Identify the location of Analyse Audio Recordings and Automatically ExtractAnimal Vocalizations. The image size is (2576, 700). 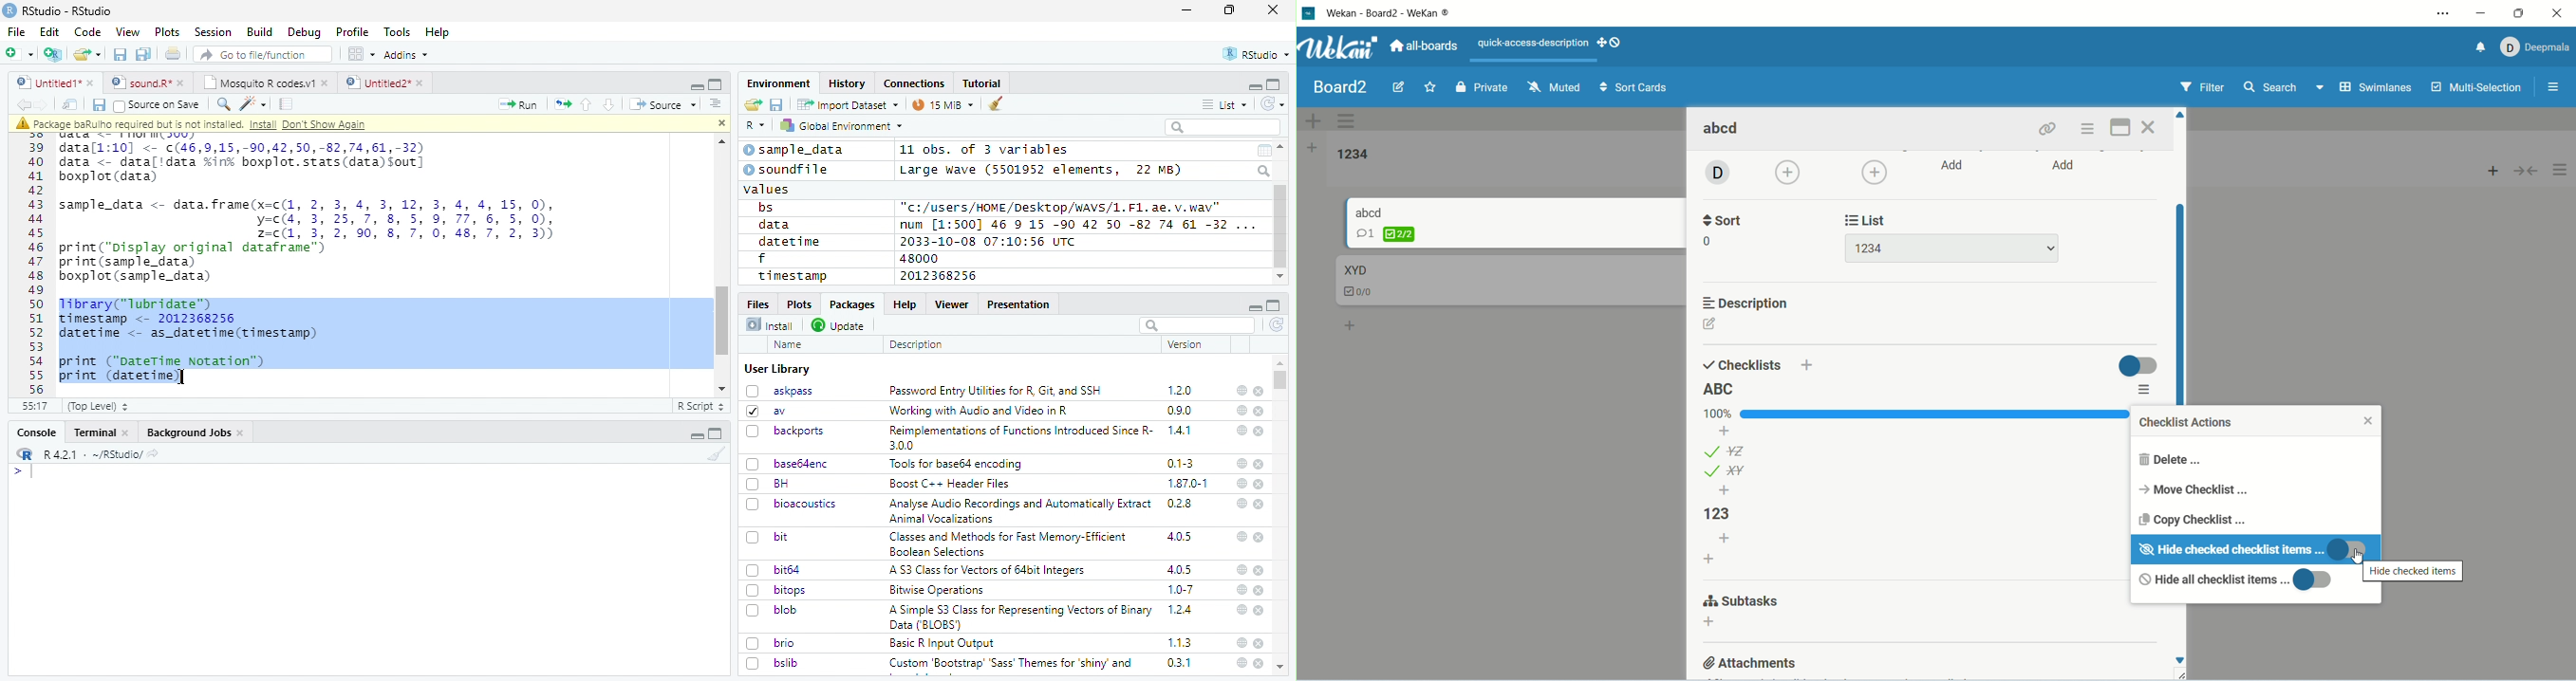
(1017, 510).